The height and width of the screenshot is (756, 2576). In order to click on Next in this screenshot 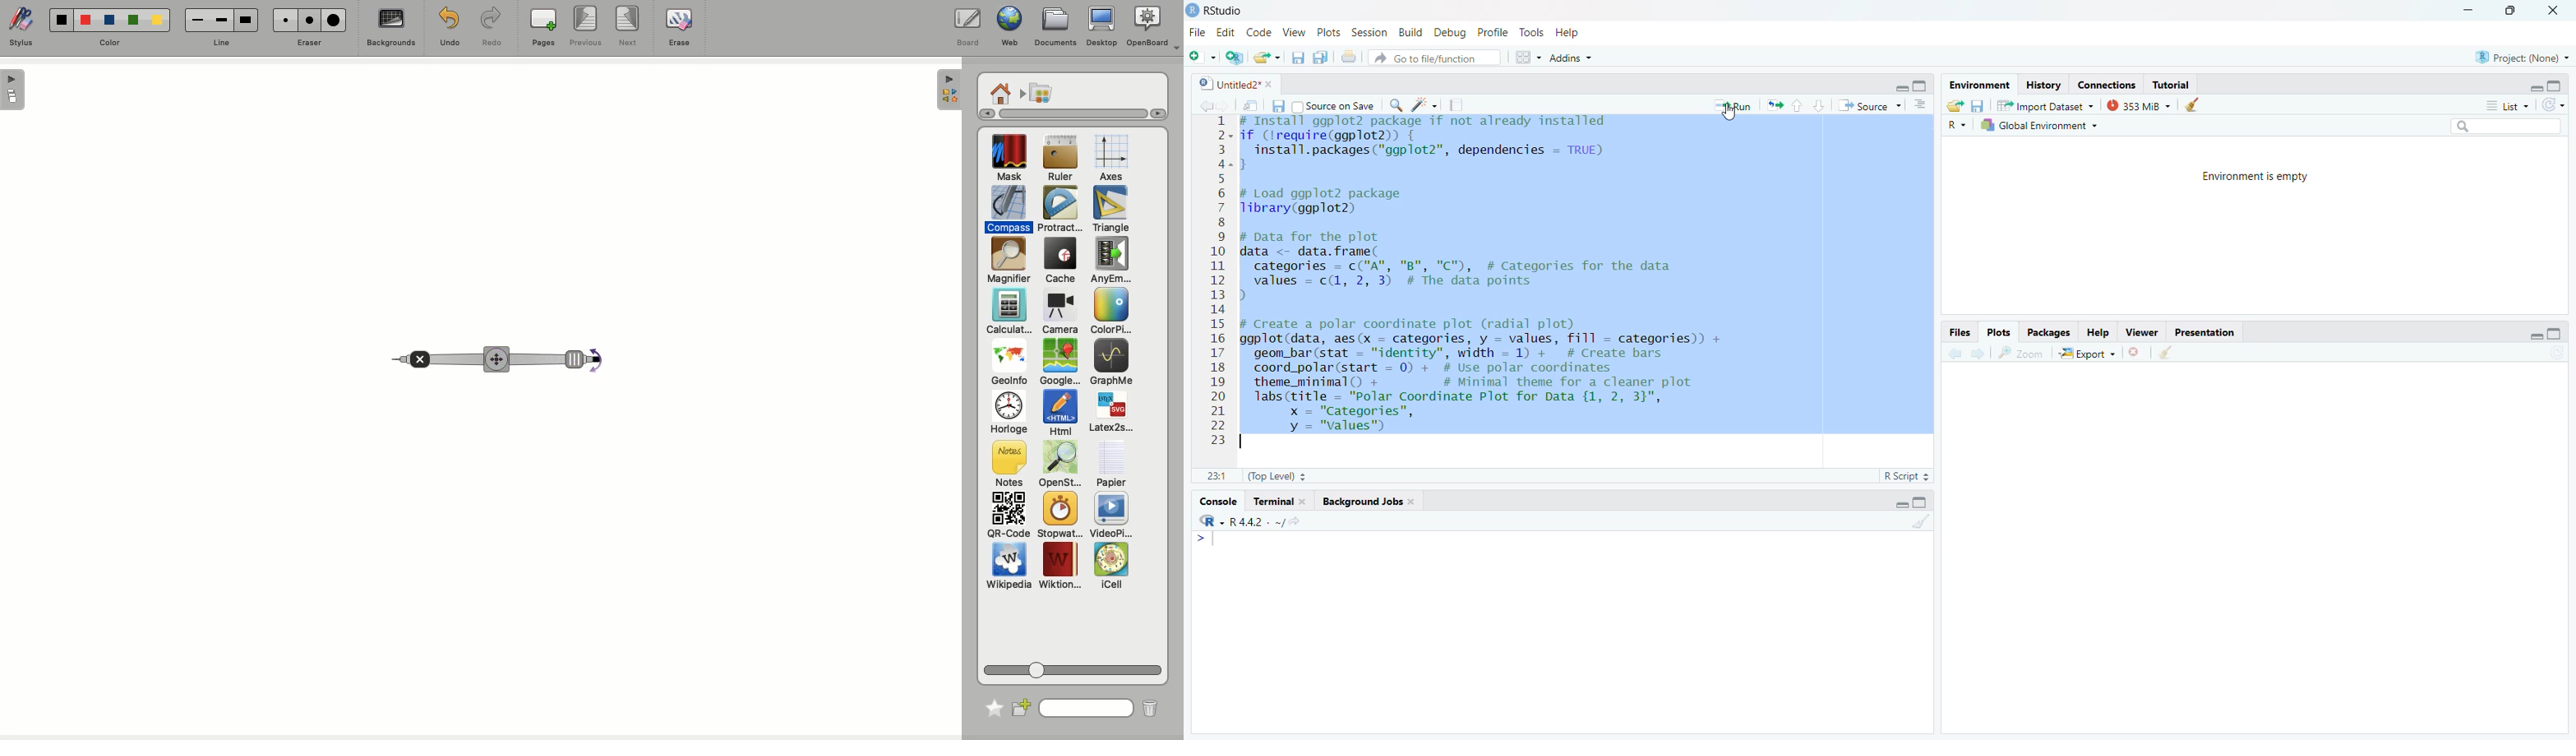, I will do `click(630, 27)`.